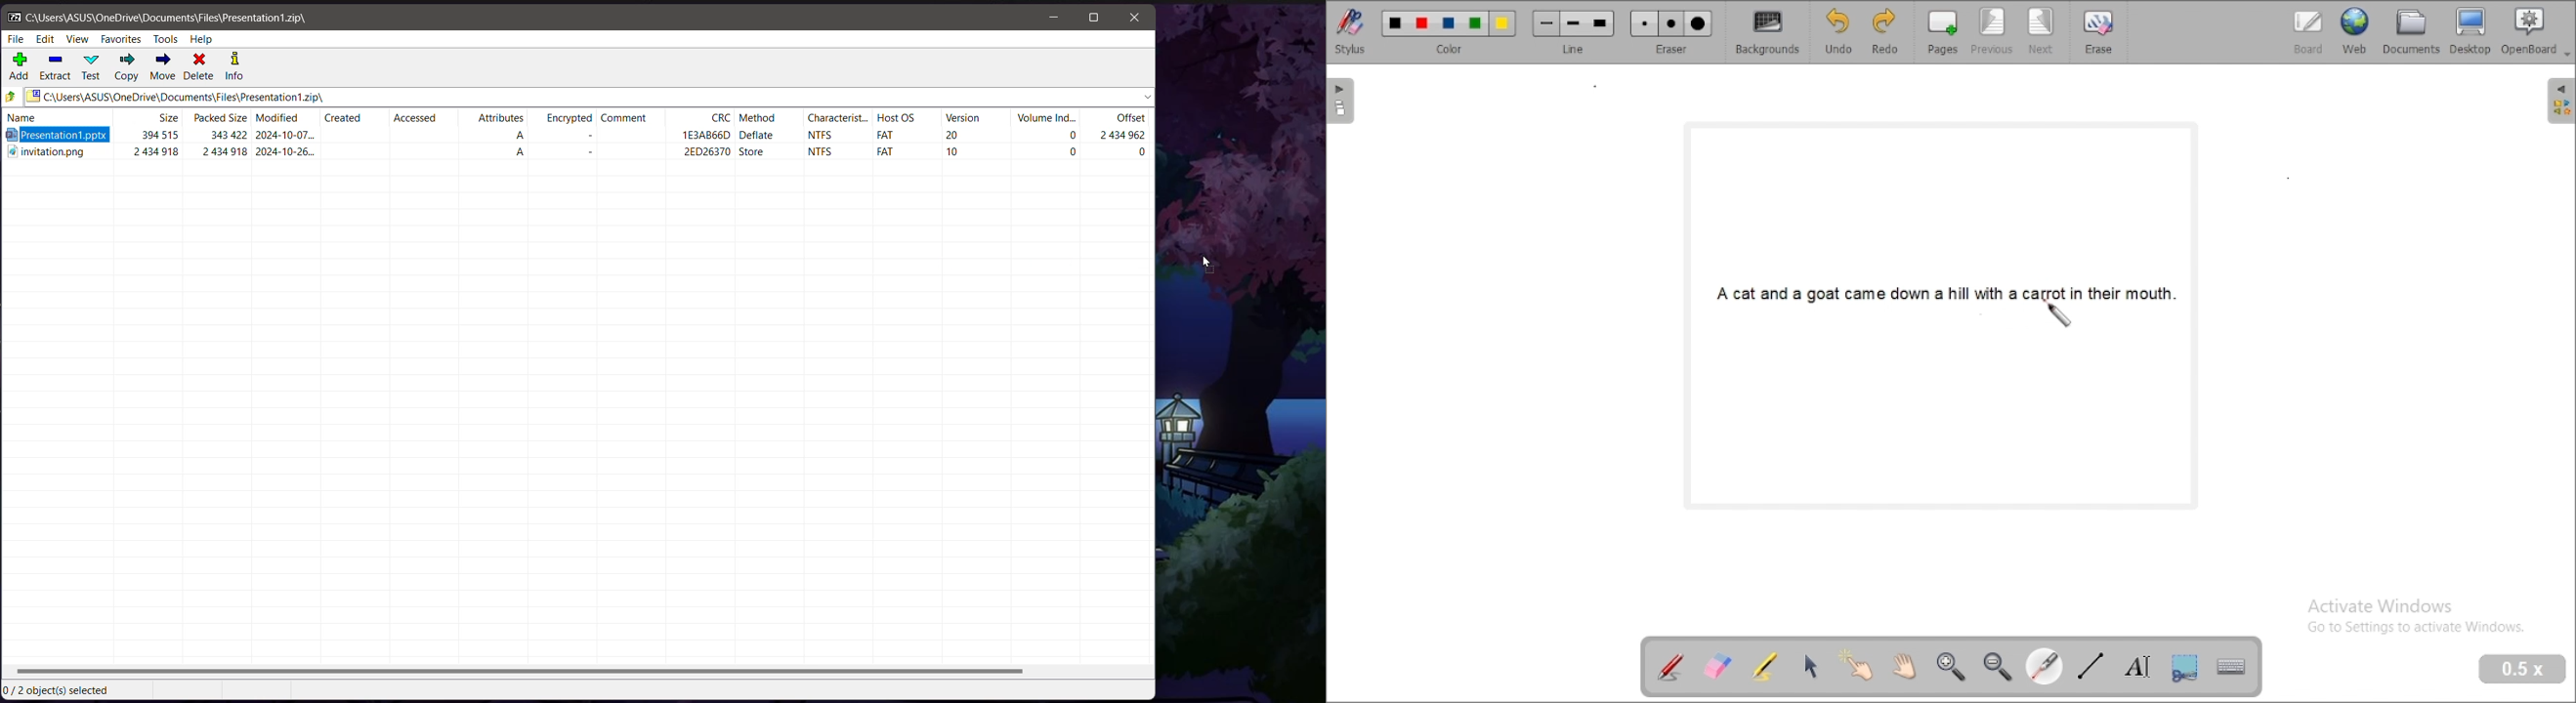  I want to click on store, so click(758, 154).